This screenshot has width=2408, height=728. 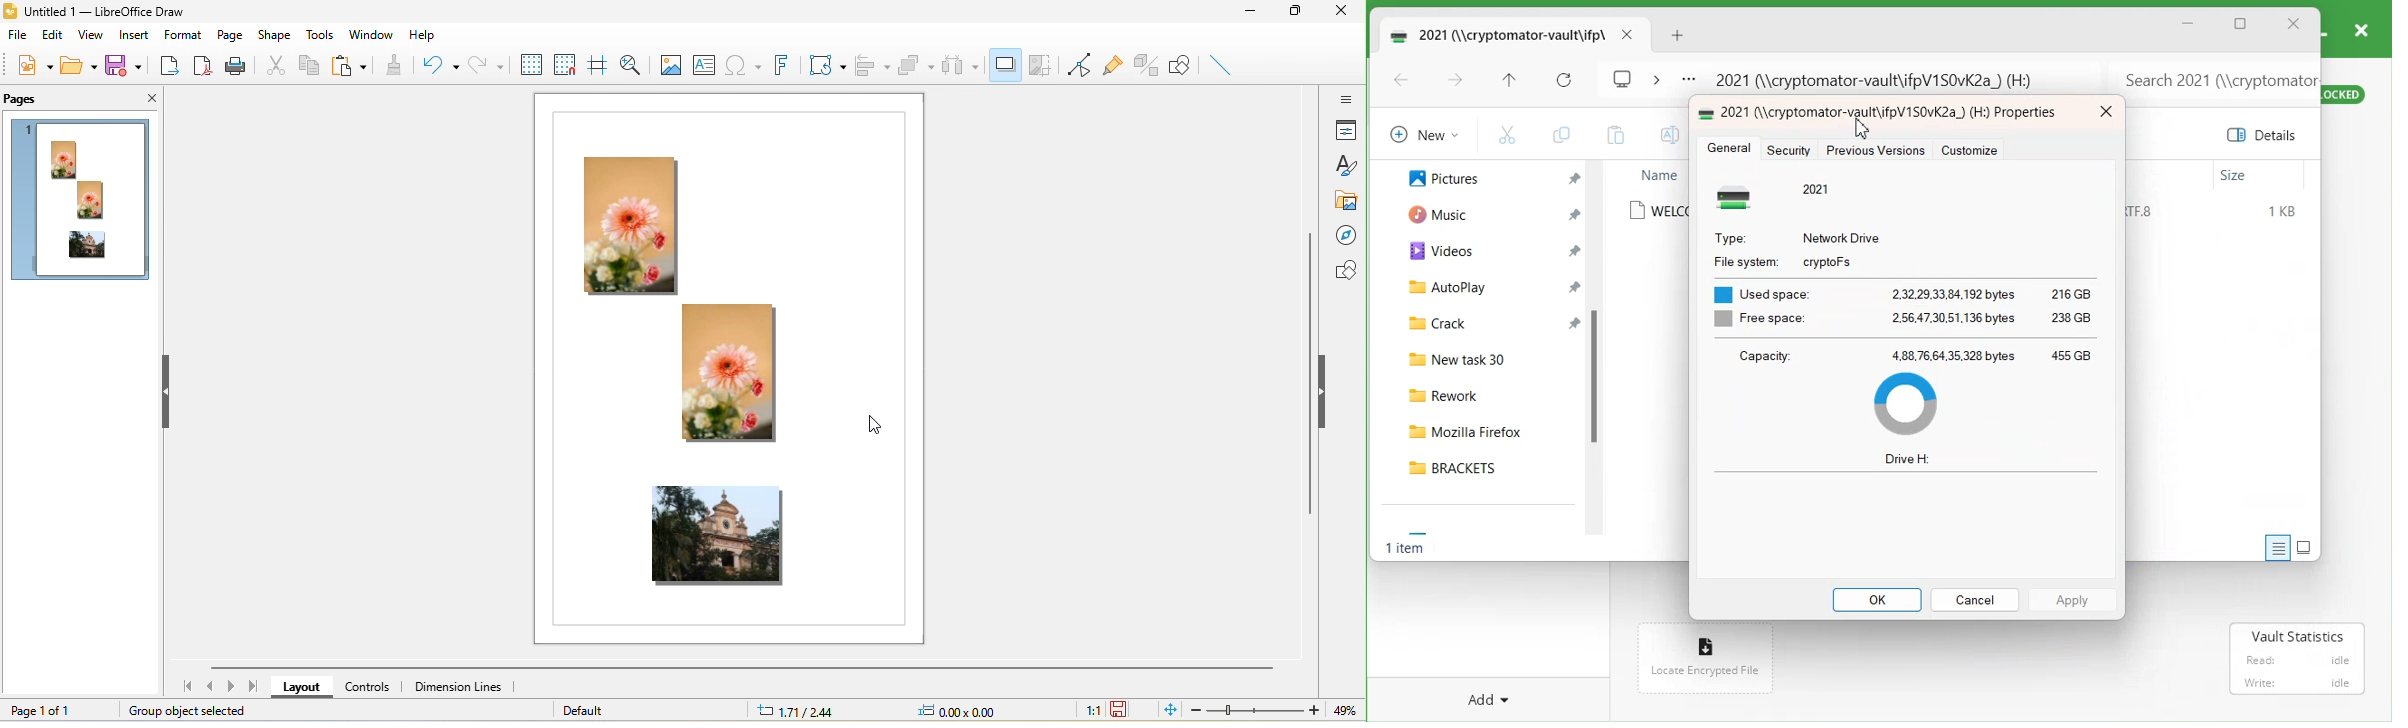 I want to click on paste, so click(x=351, y=66).